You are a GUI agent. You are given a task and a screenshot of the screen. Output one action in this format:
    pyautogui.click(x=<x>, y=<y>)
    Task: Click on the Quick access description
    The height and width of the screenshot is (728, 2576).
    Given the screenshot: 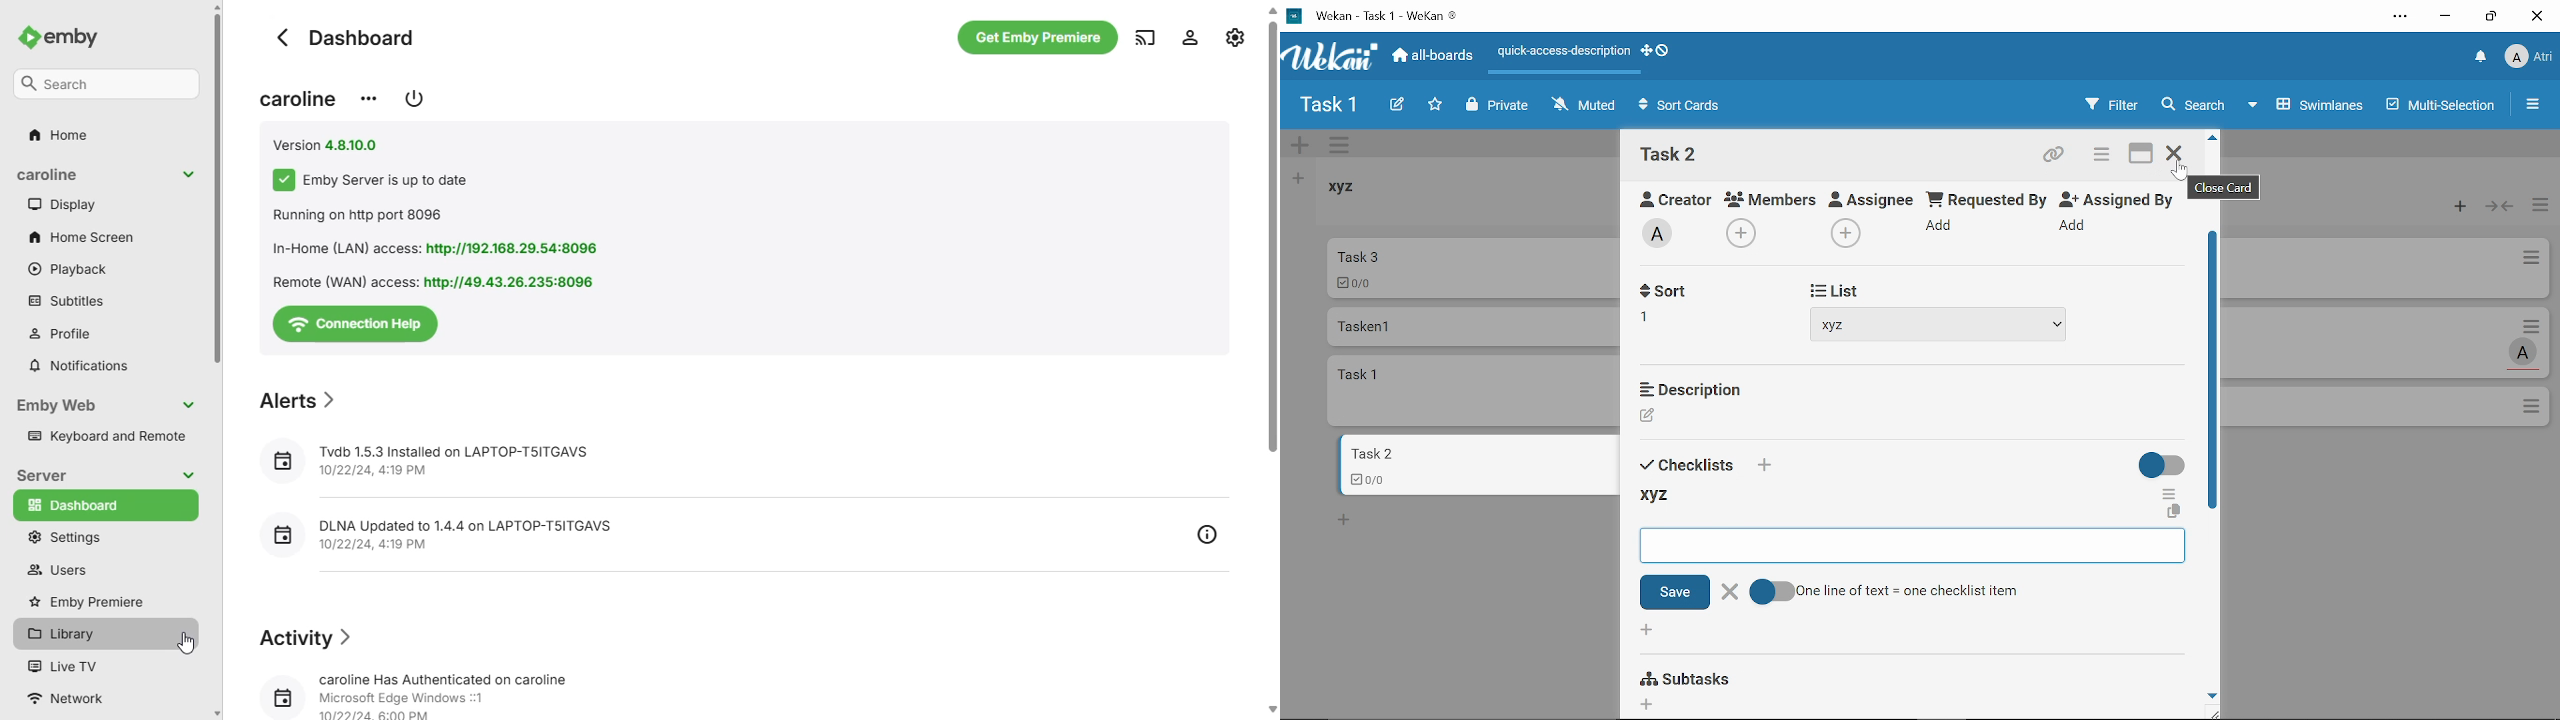 What is the action you would take?
    pyautogui.click(x=1560, y=55)
    